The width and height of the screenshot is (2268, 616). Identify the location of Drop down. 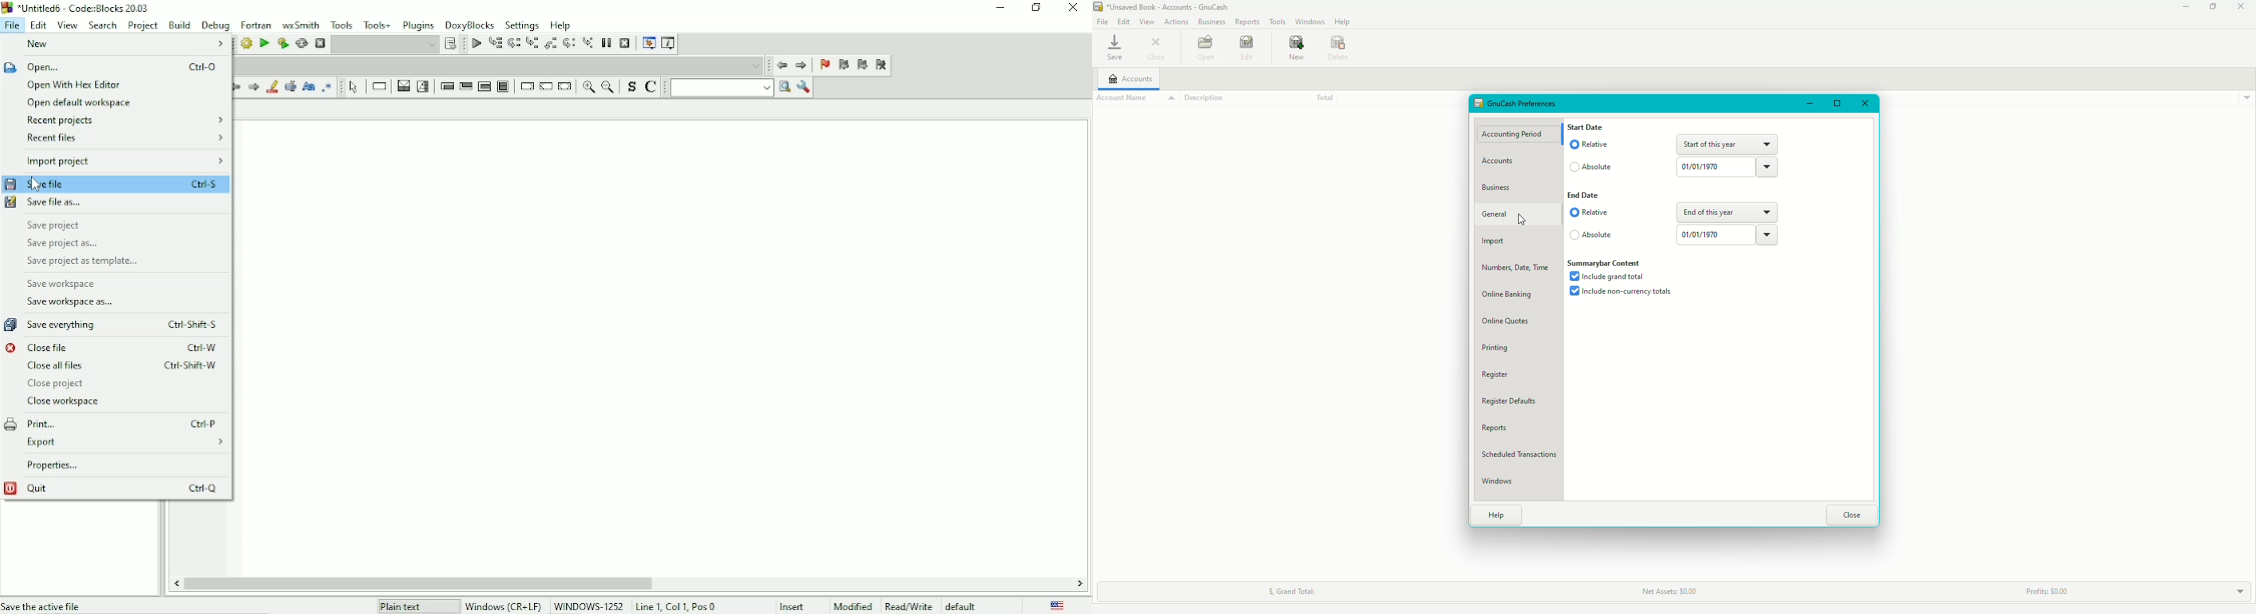
(498, 65).